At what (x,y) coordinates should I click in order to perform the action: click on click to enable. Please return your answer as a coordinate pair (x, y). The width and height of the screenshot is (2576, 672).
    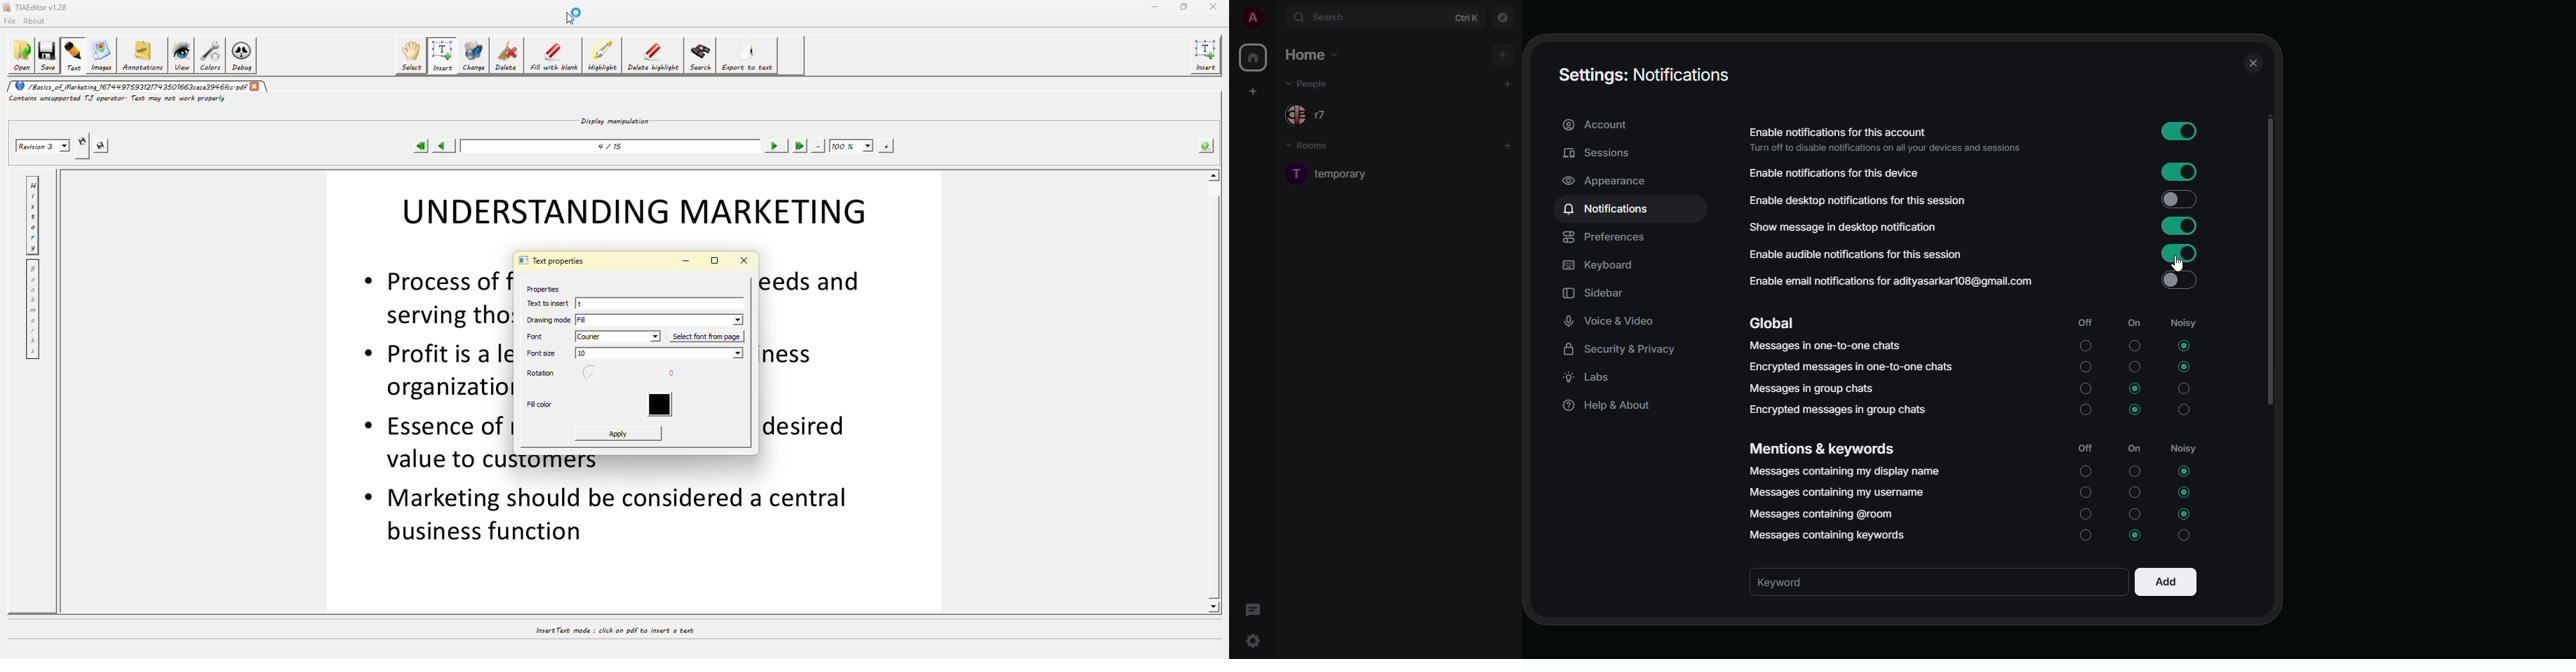
    Looking at the image, I should click on (2178, 282).